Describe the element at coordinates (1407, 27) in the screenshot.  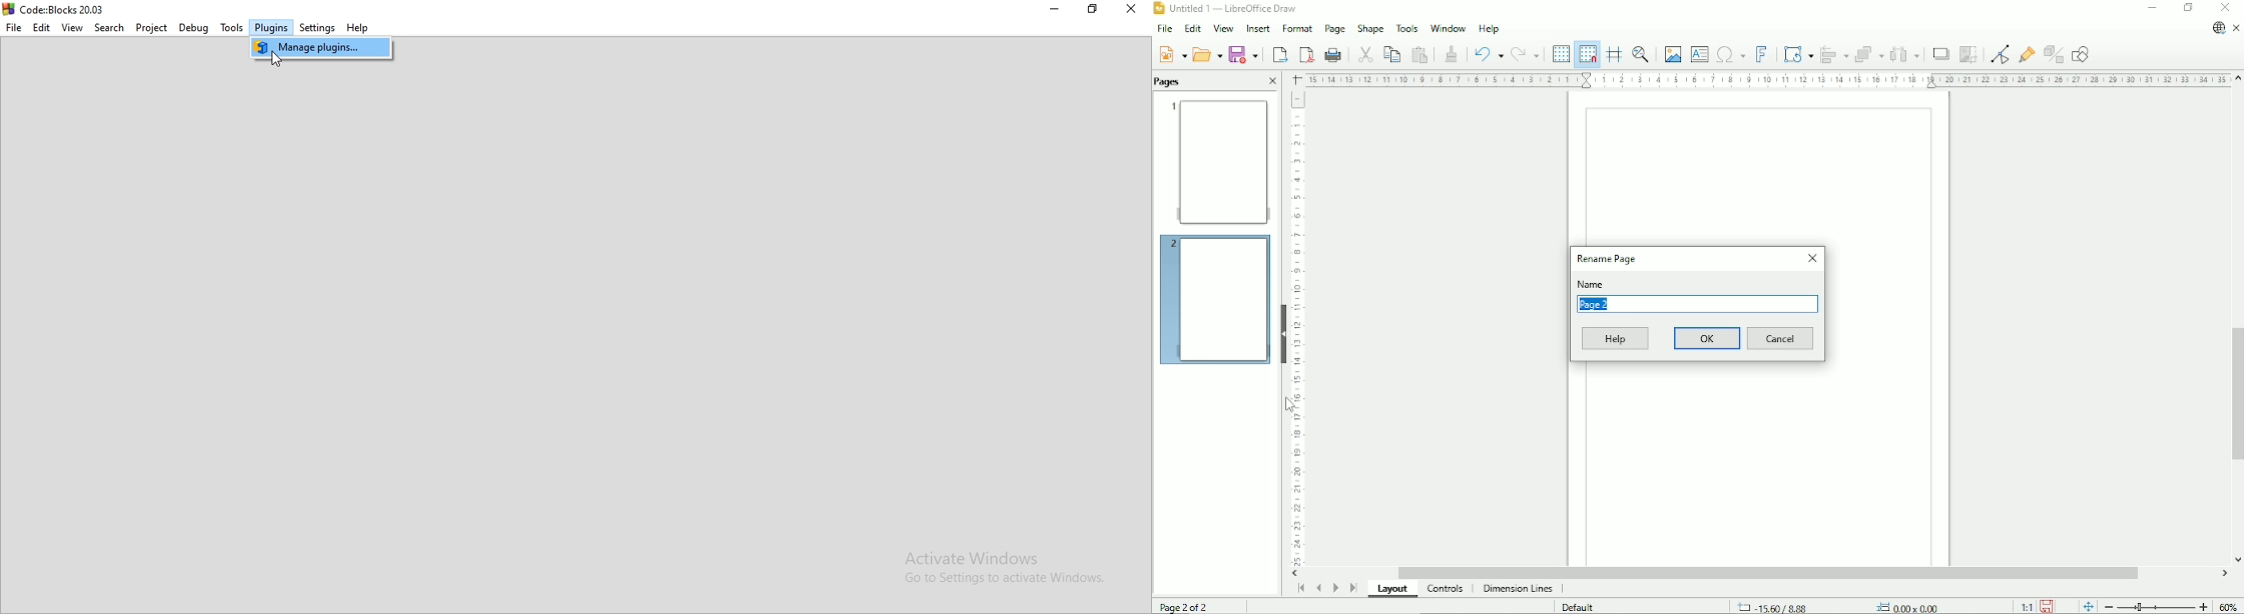
I see `Tools` at that location.